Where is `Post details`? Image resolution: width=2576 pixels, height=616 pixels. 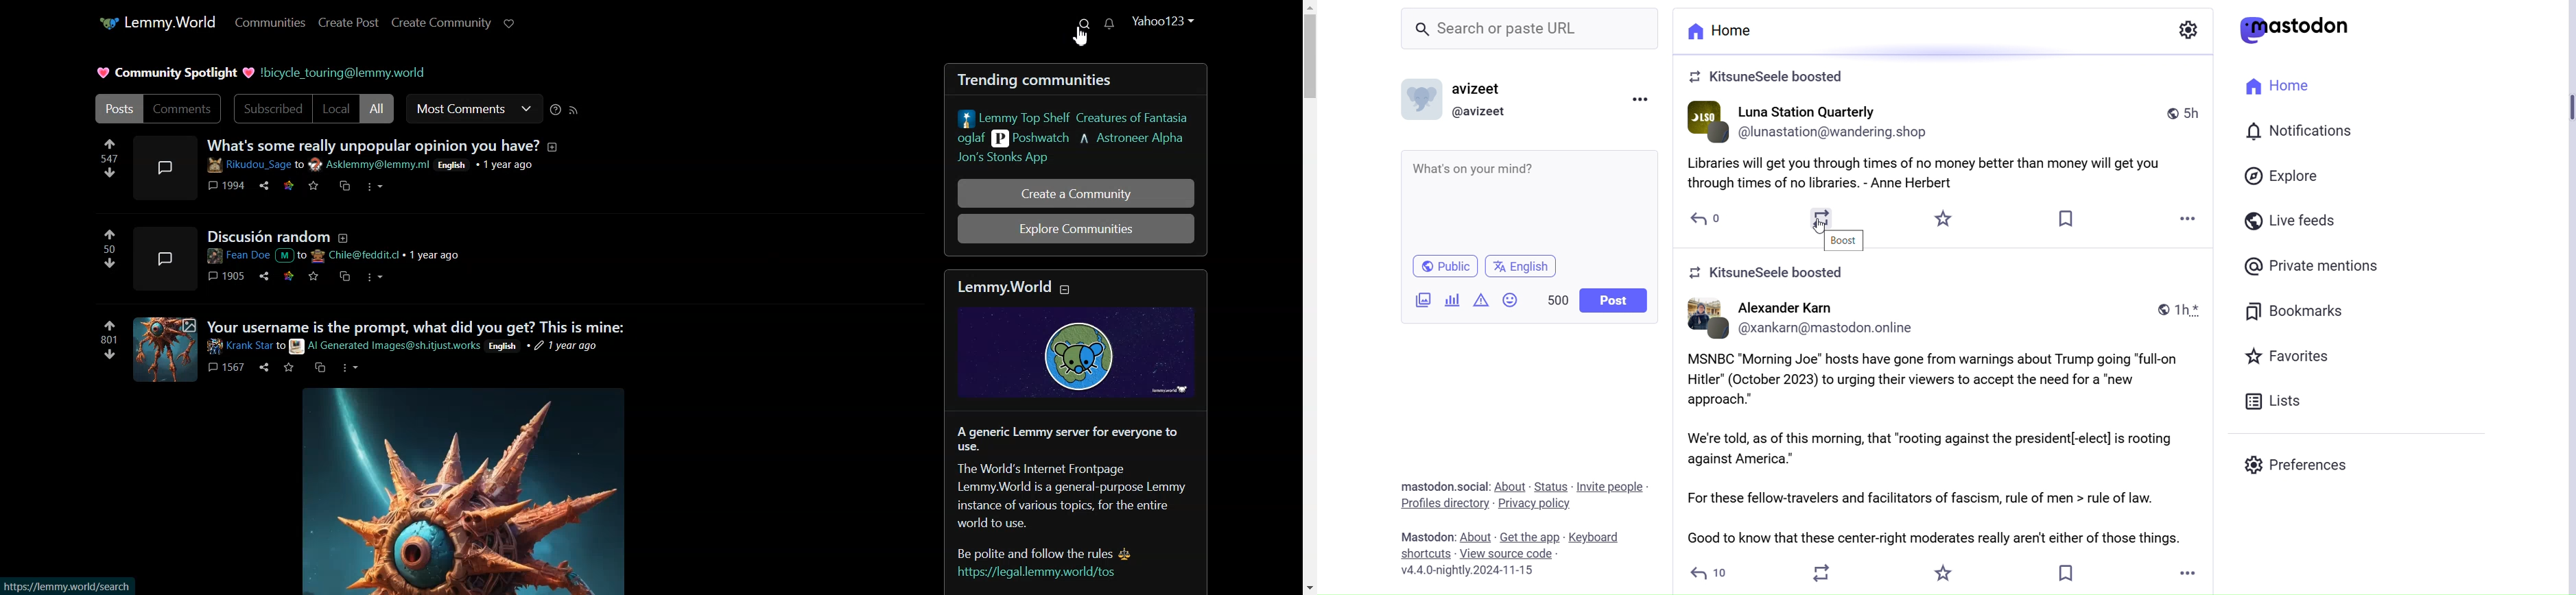
Post details is located at coordinates (370, 165).